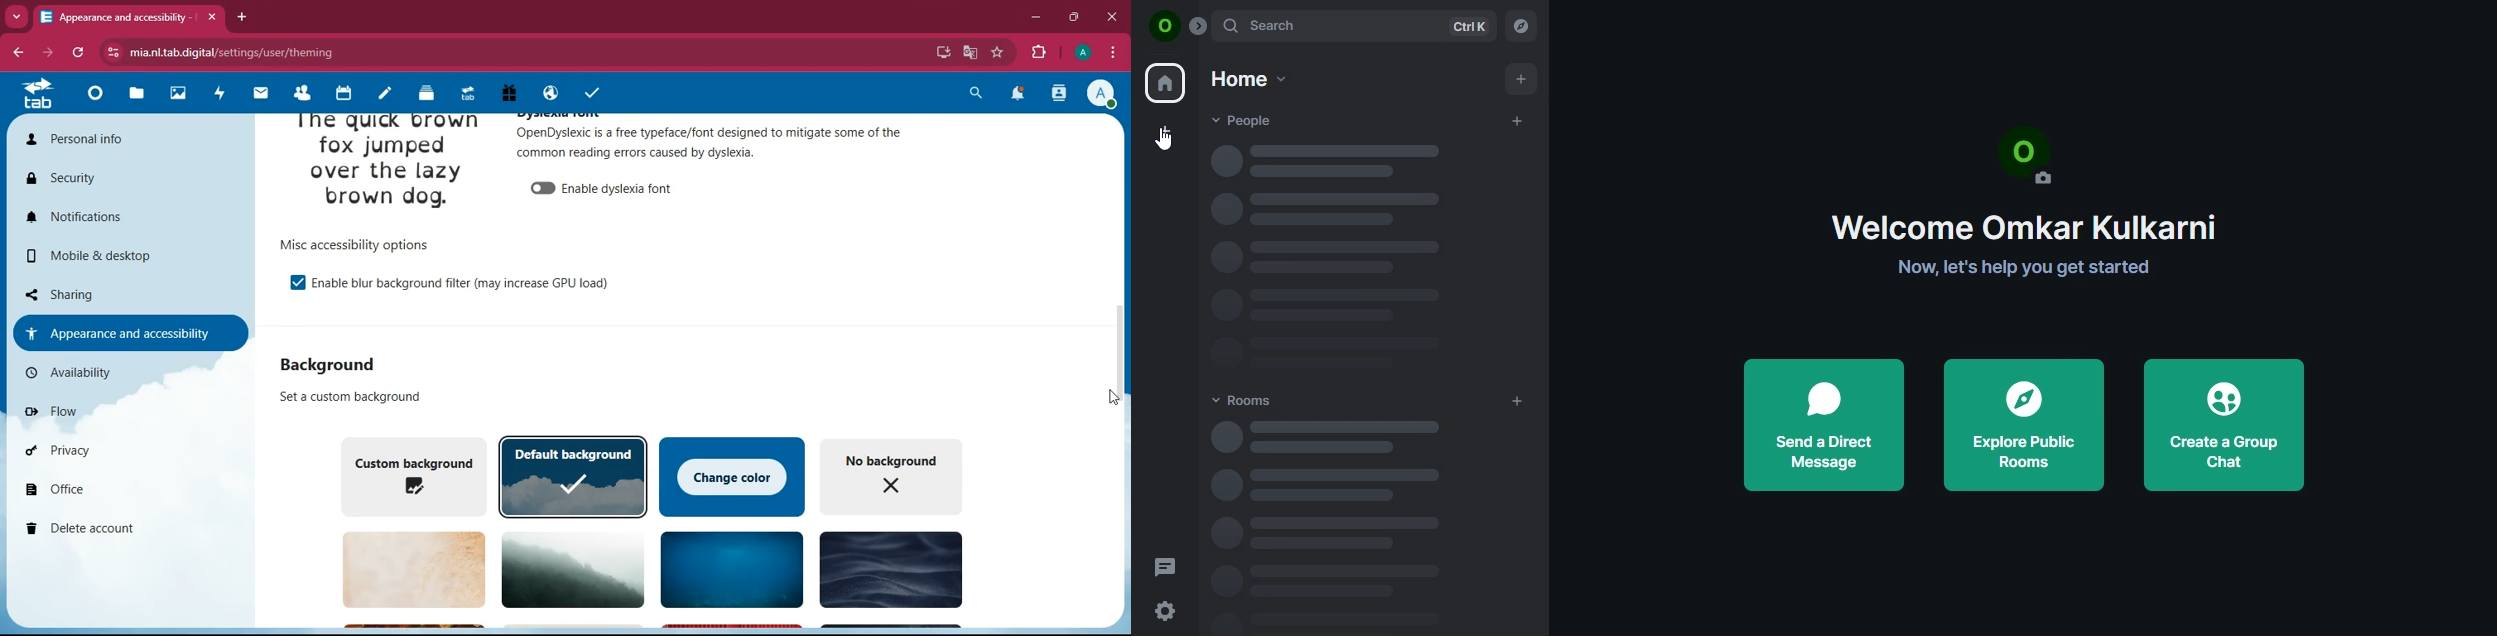  Describe the element at coordinates (465, 94) in the screenshot. I see `tab` at that location.